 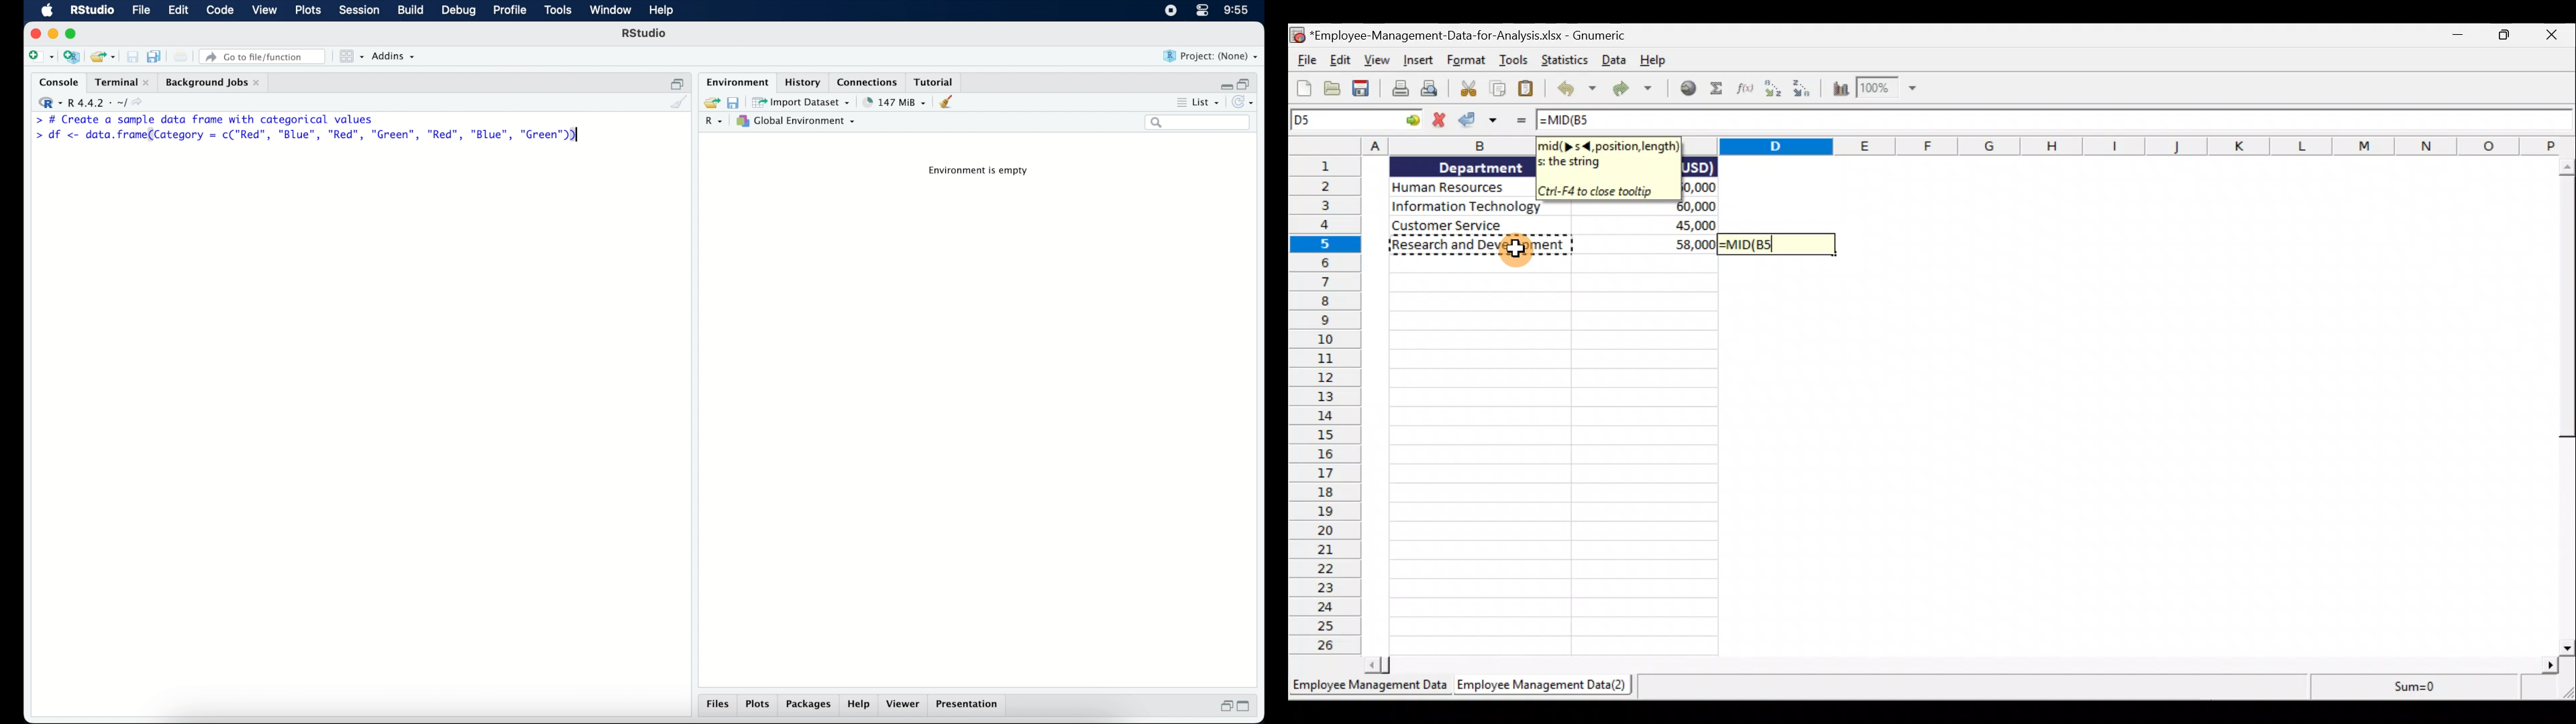 I want to click on connections, so click(x=869, y=81).